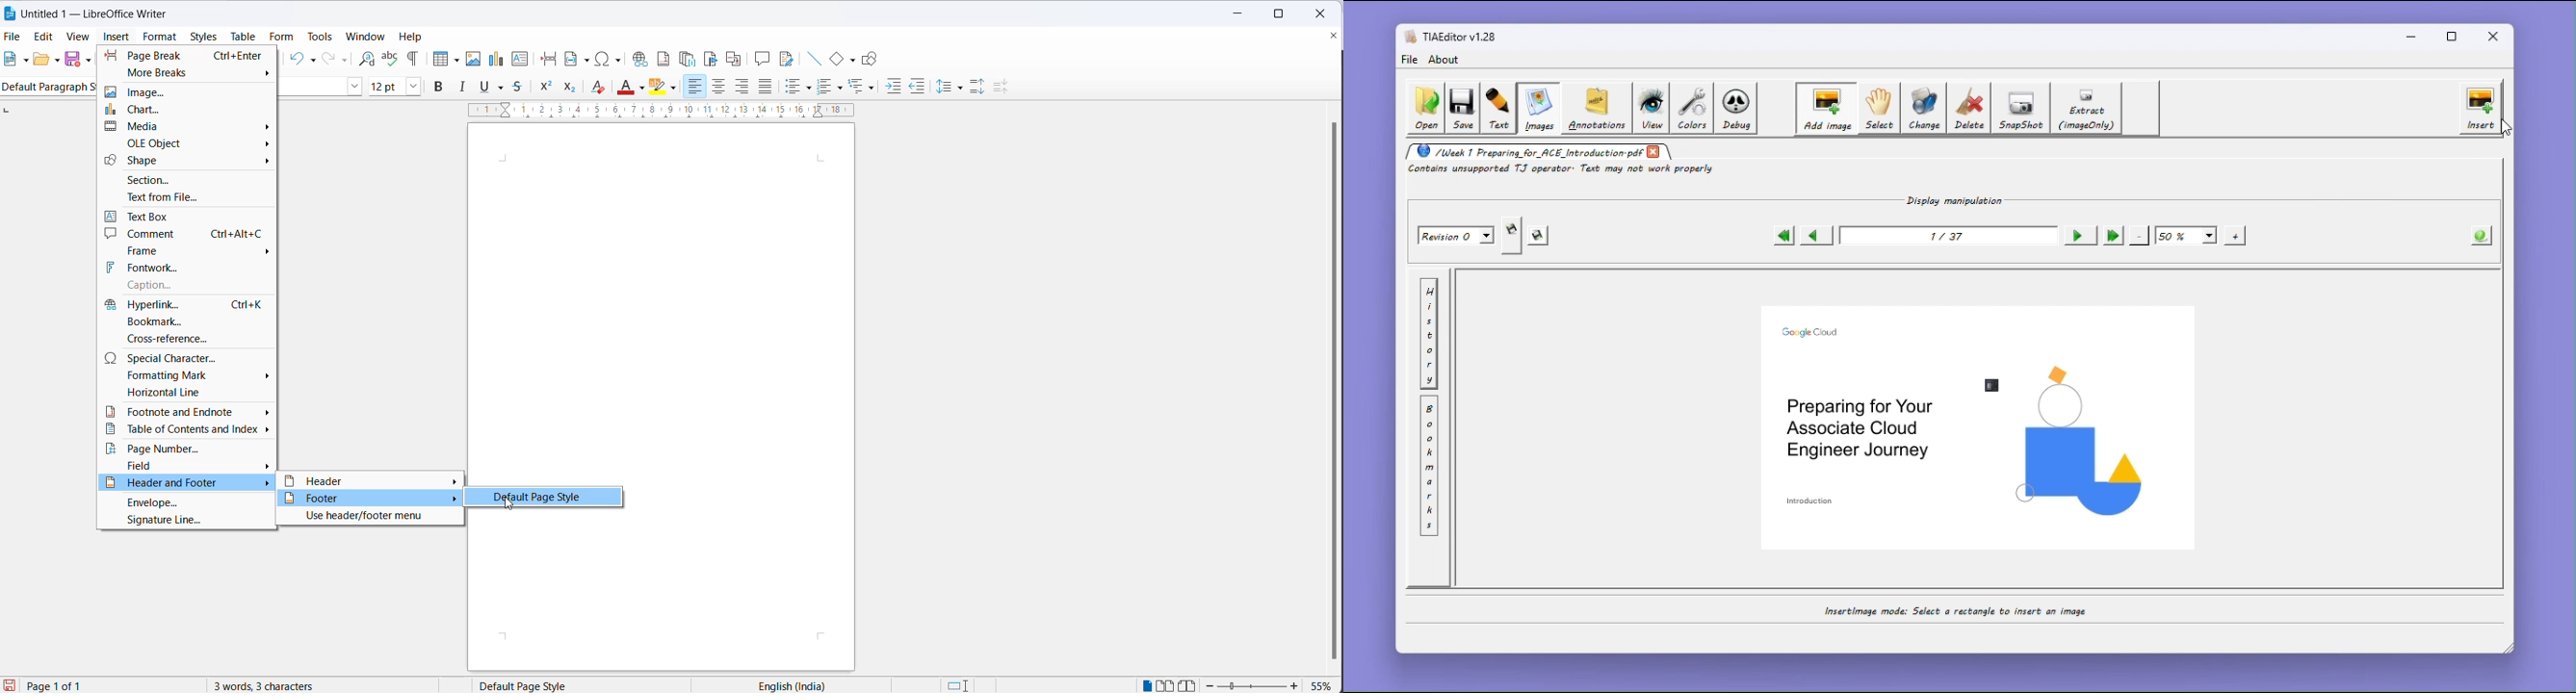 This screenshot has height=700, width=2576. What do you see at coordinates (441, 87) in the screenshot?
I see `bold` at bounding box center [441, 87].